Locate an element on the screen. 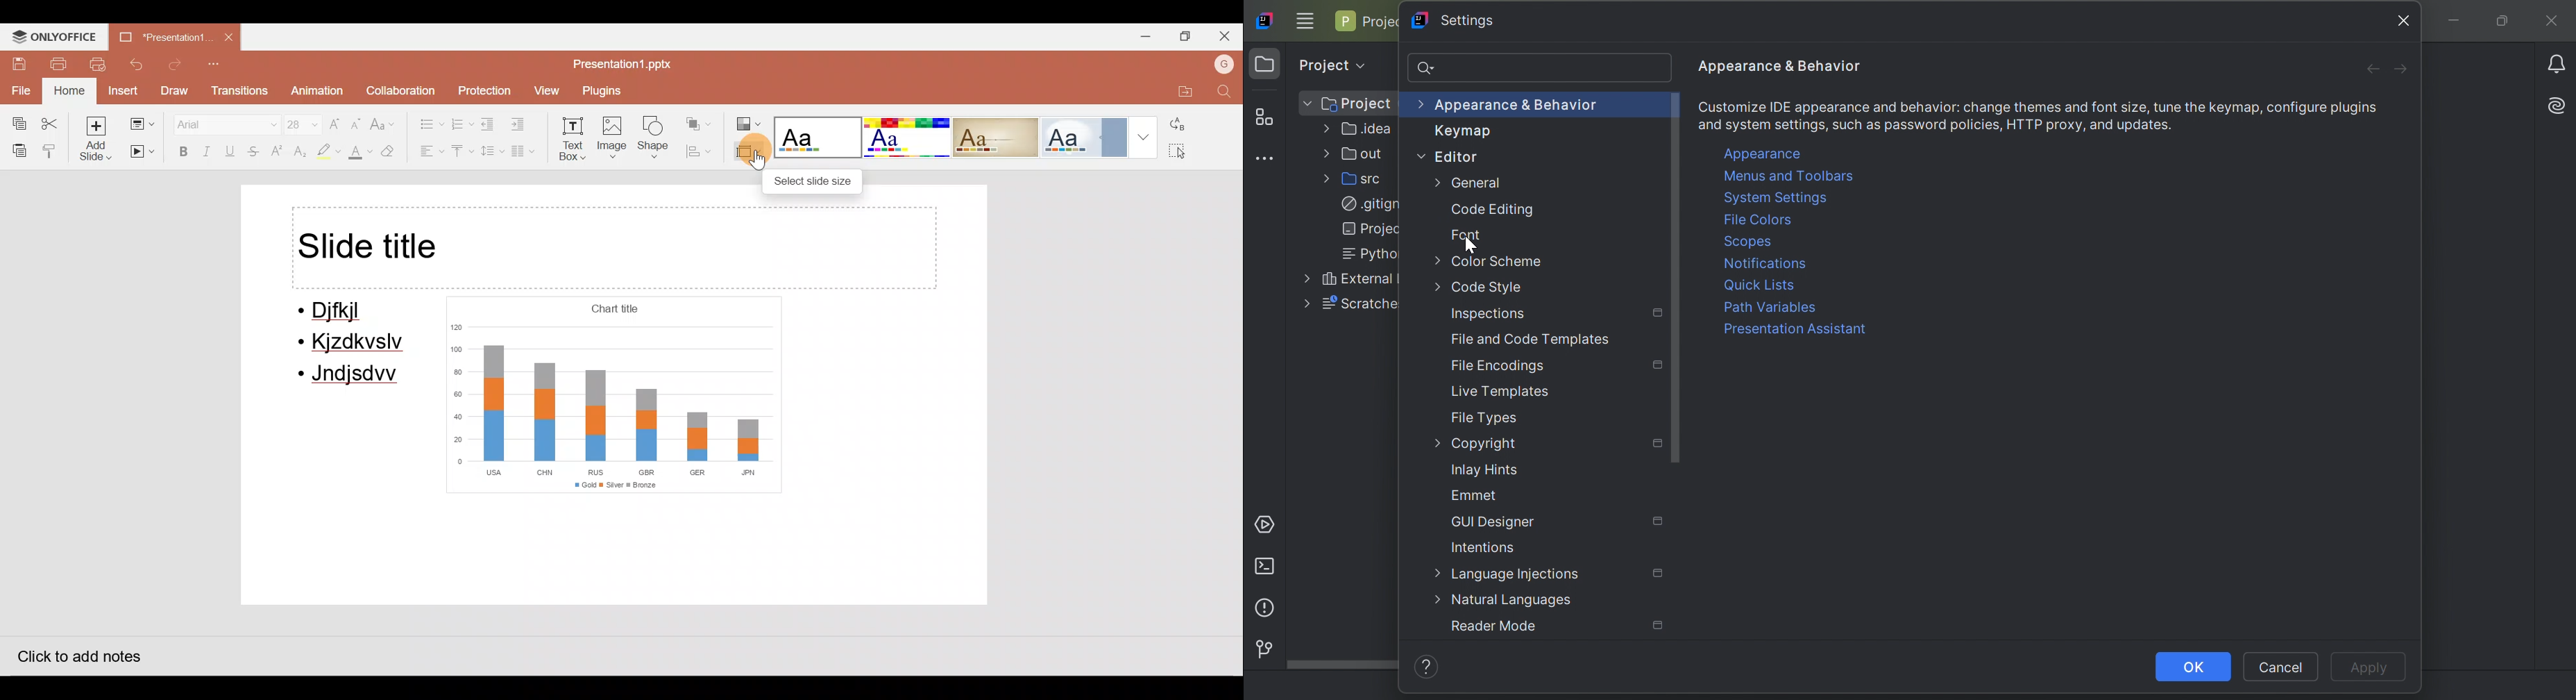  Transitions is located at coordinates (238, 91).